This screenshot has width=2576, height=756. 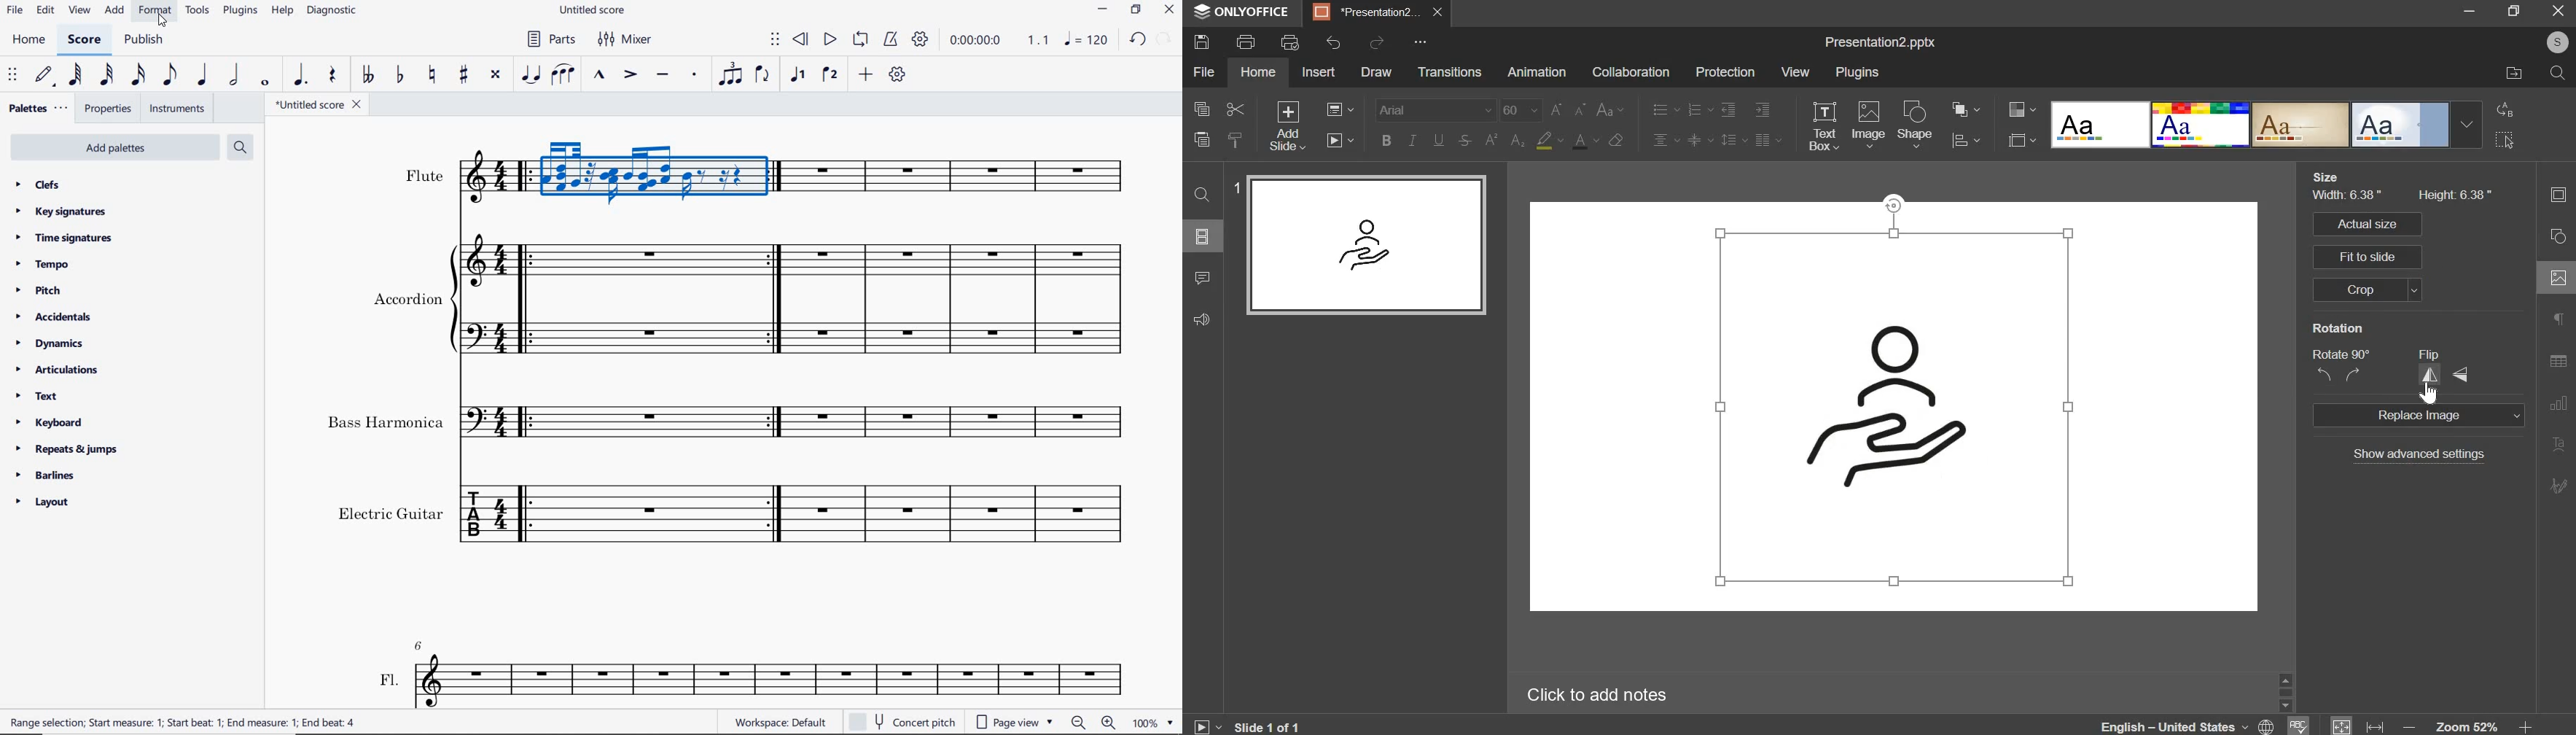 I want to click on file name, so click(x=316, y=105).